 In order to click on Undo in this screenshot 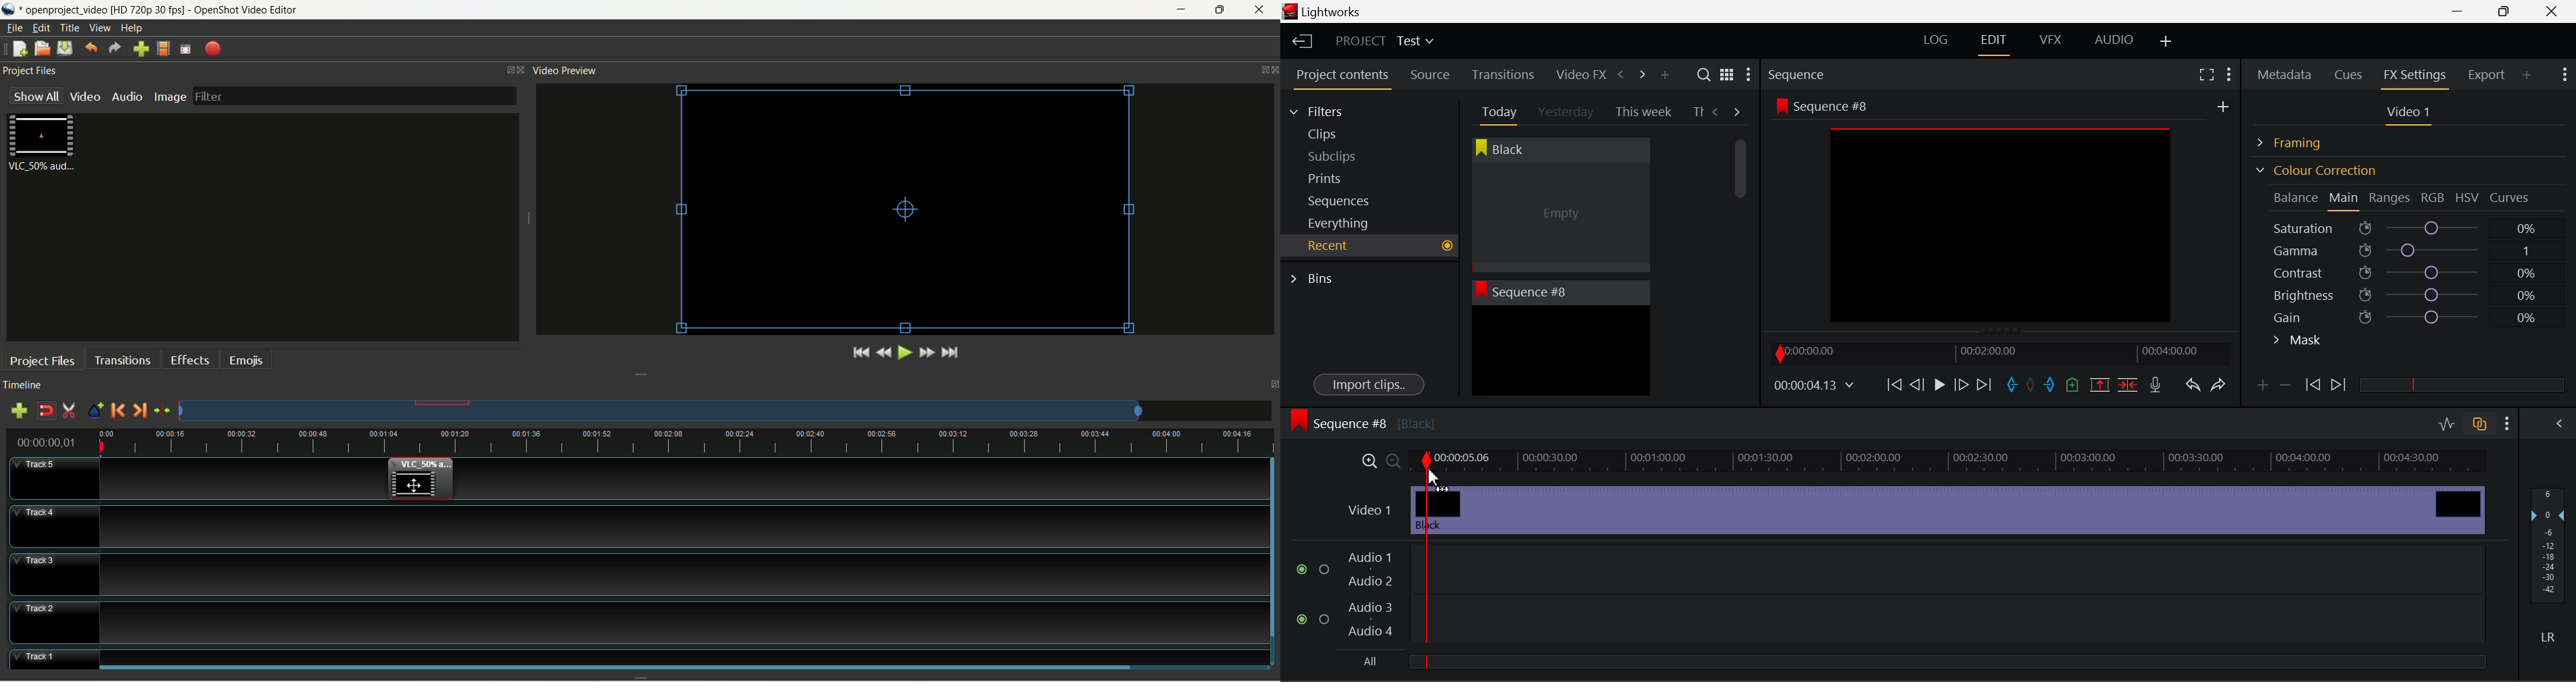, I will do `click(2192, 388)`.